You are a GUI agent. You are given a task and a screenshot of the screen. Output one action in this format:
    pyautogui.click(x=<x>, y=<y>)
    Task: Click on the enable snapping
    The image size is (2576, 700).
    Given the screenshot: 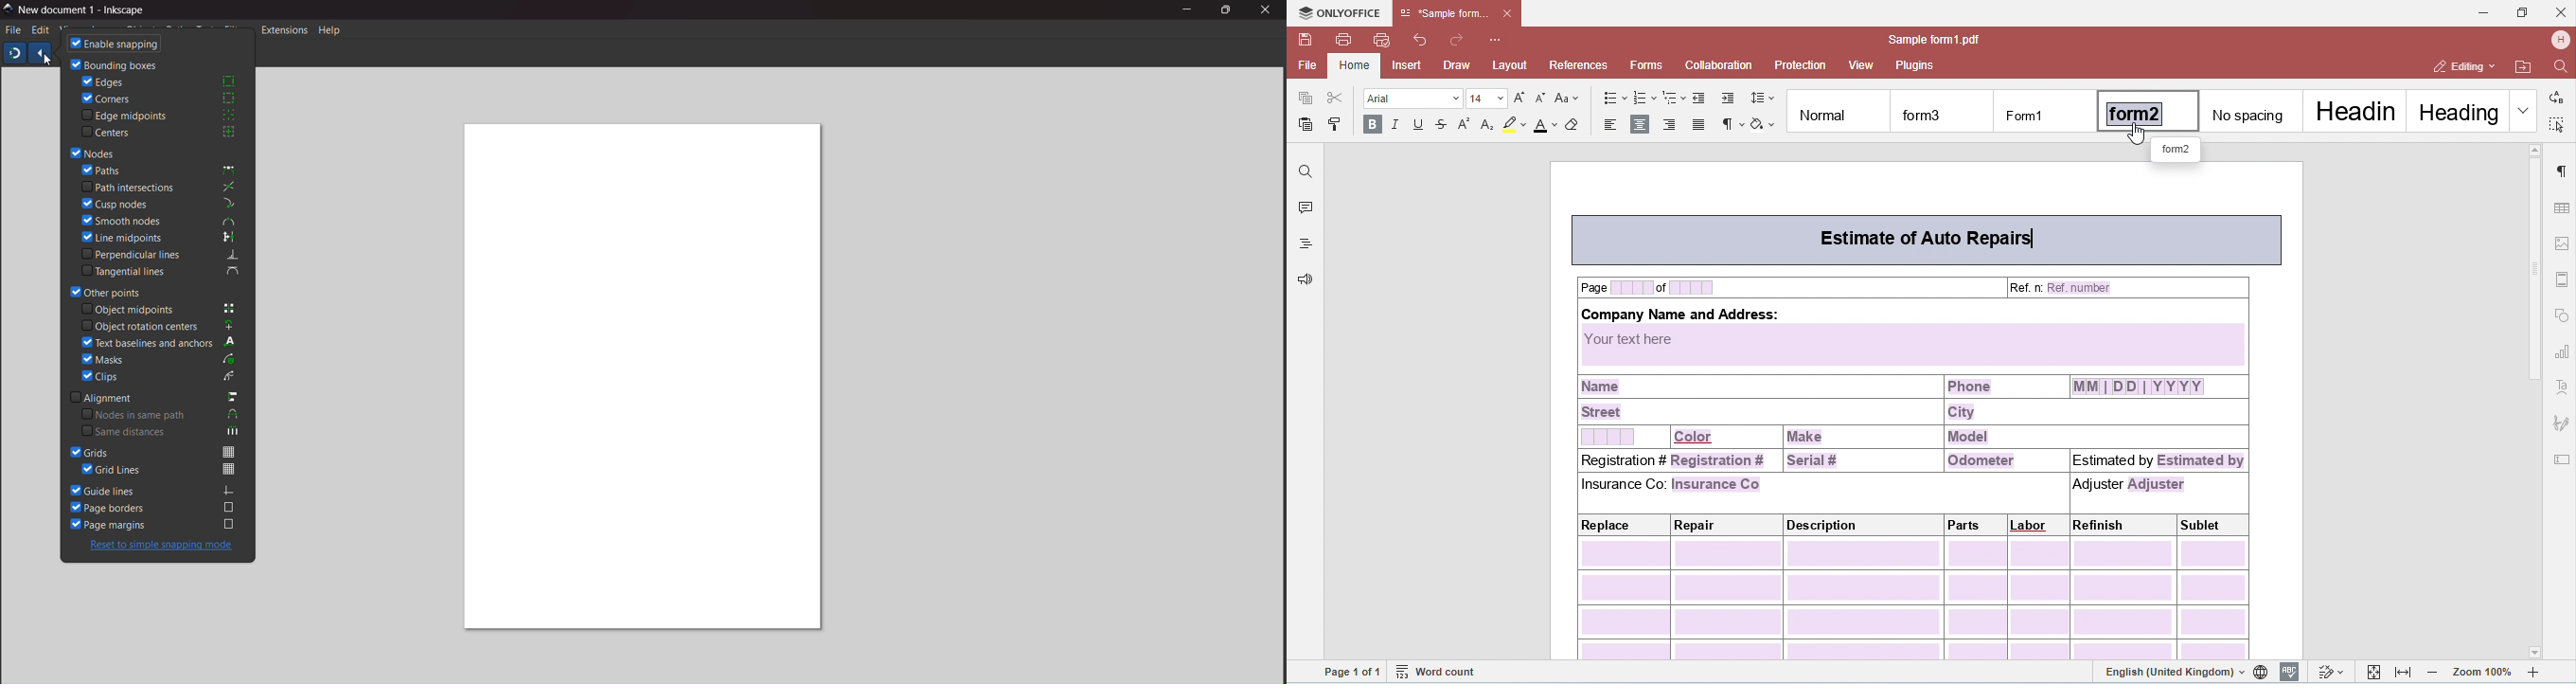 What is the action you would take?
    pyautogui.click(x=117, y=44)
    